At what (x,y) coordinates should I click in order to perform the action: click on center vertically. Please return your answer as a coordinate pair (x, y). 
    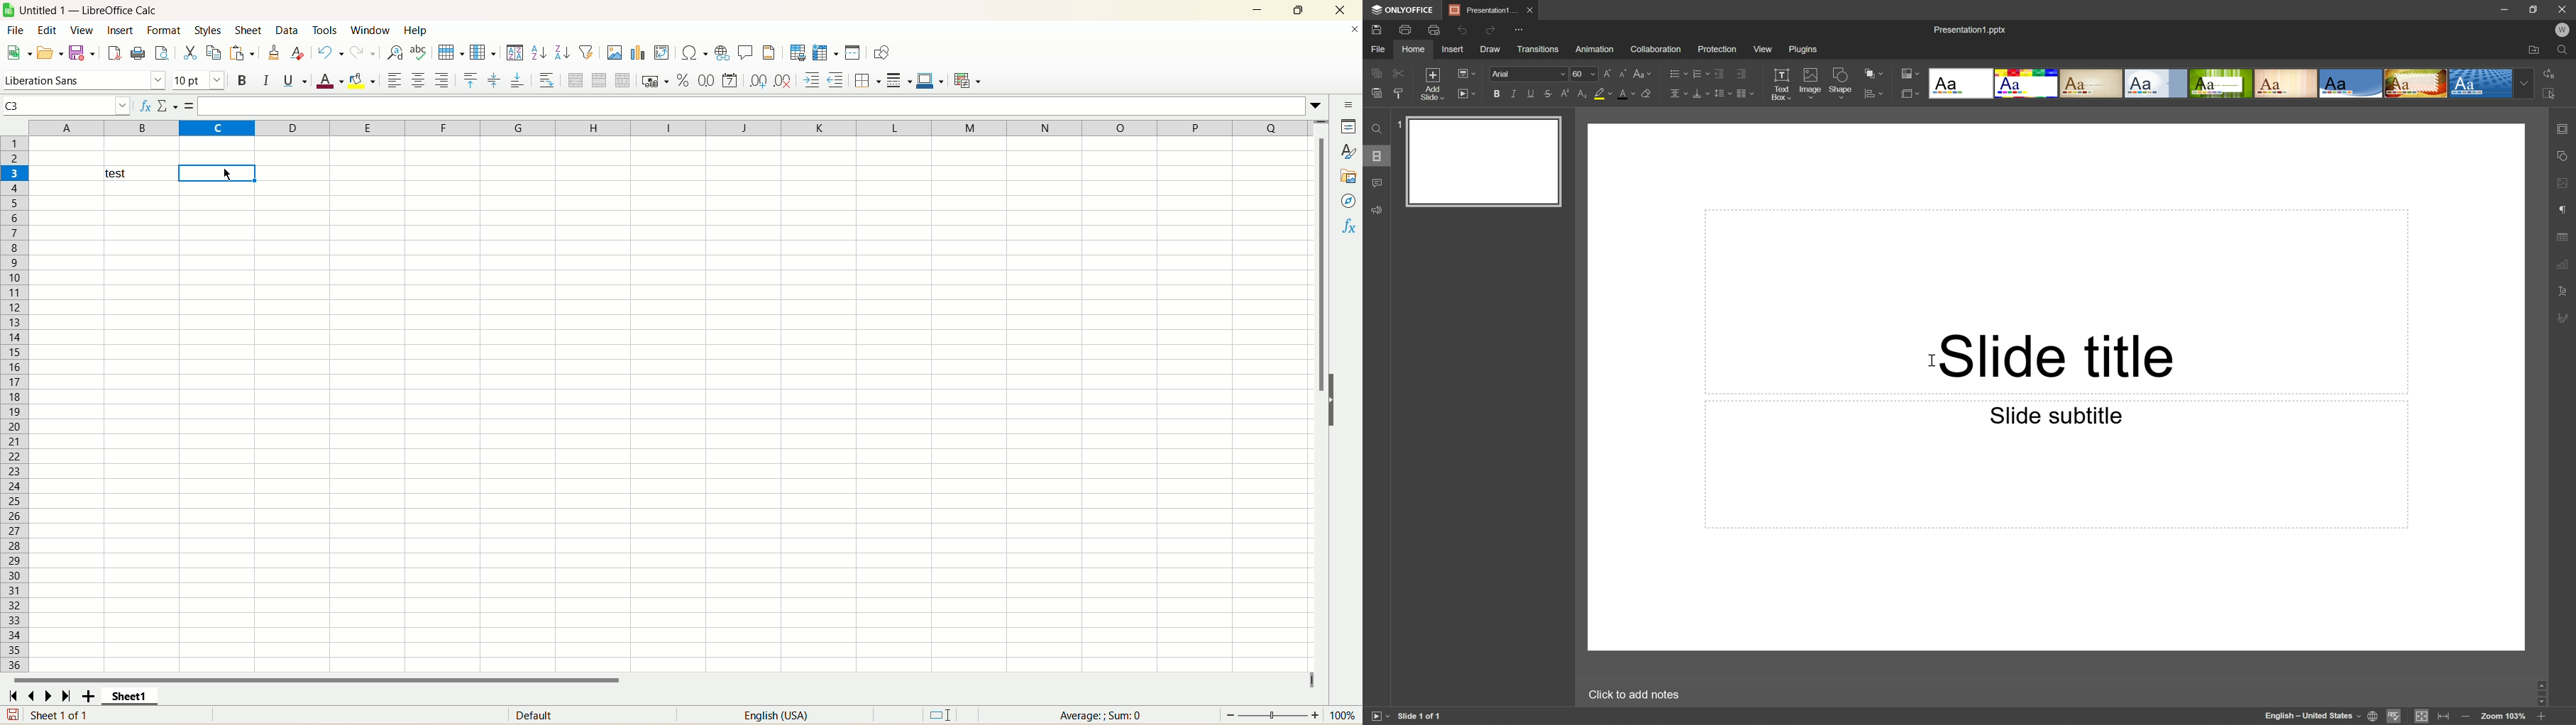
    Looking at the image, I should click on (494, 80).